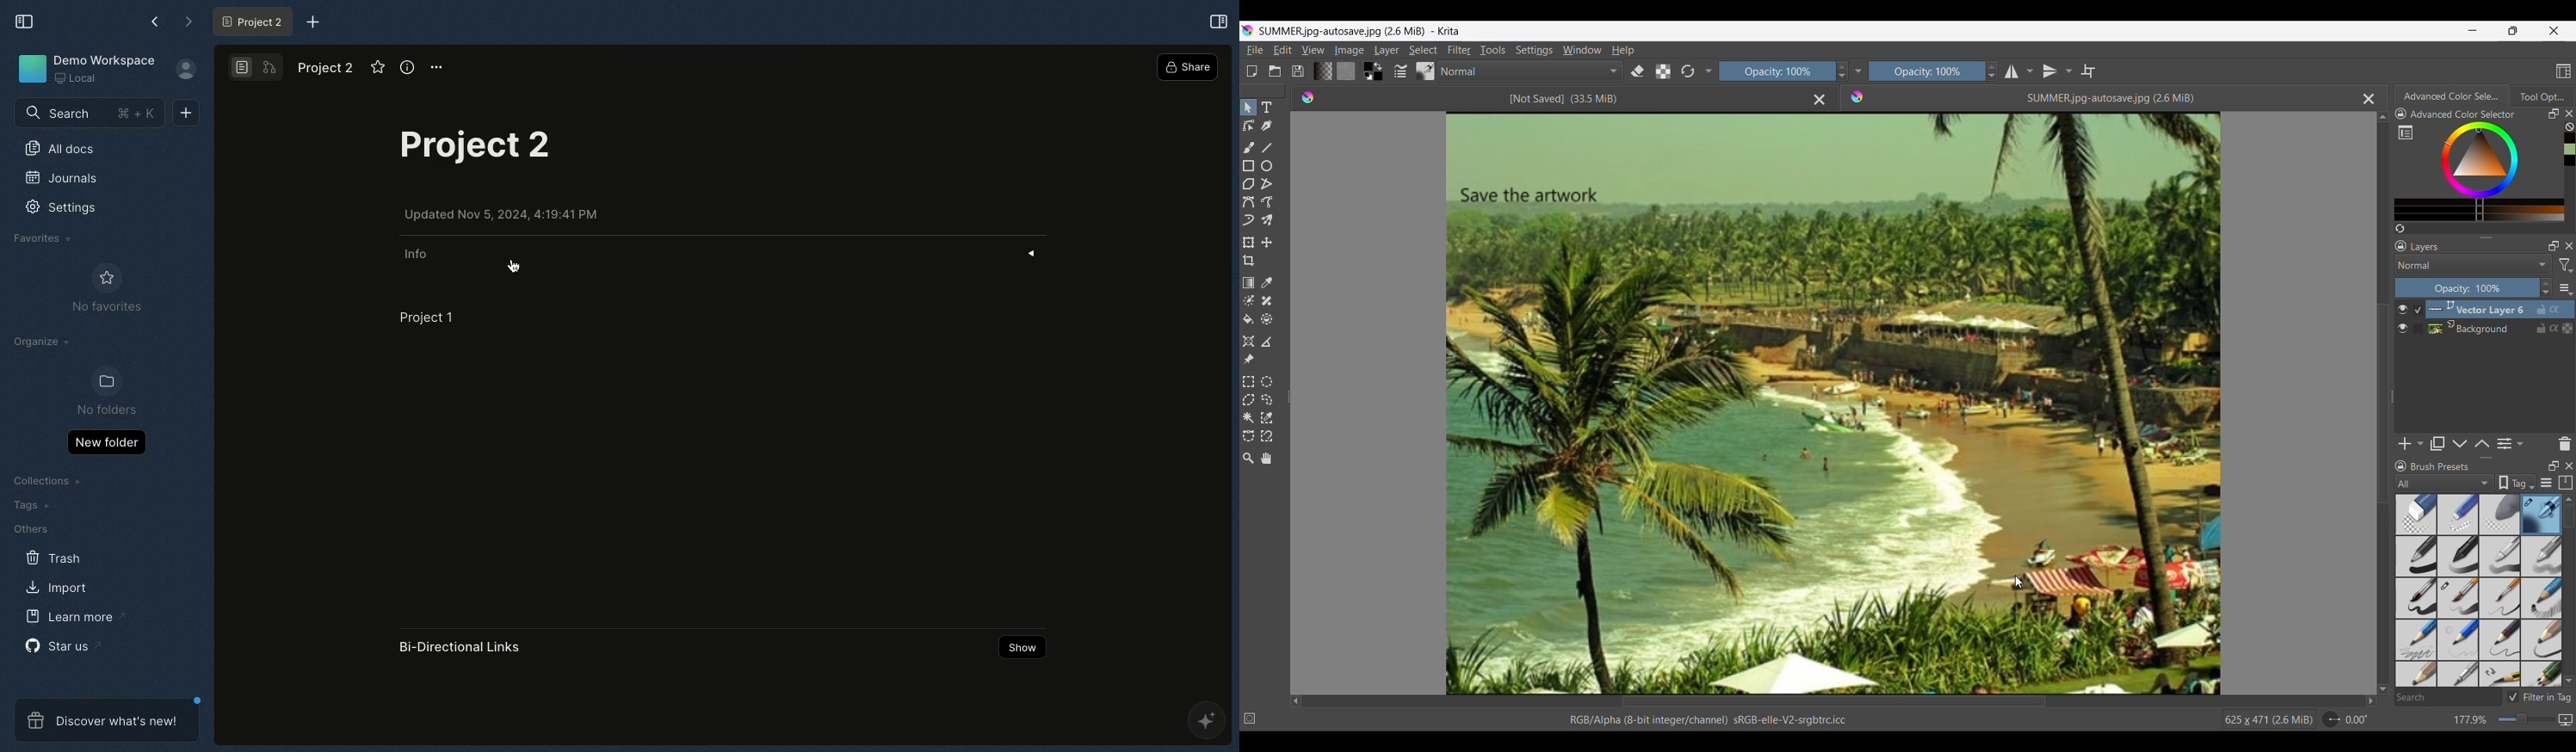 The width and height of the screenshot is (2576, 756). I want to click on Project 1, so click(426, 317).